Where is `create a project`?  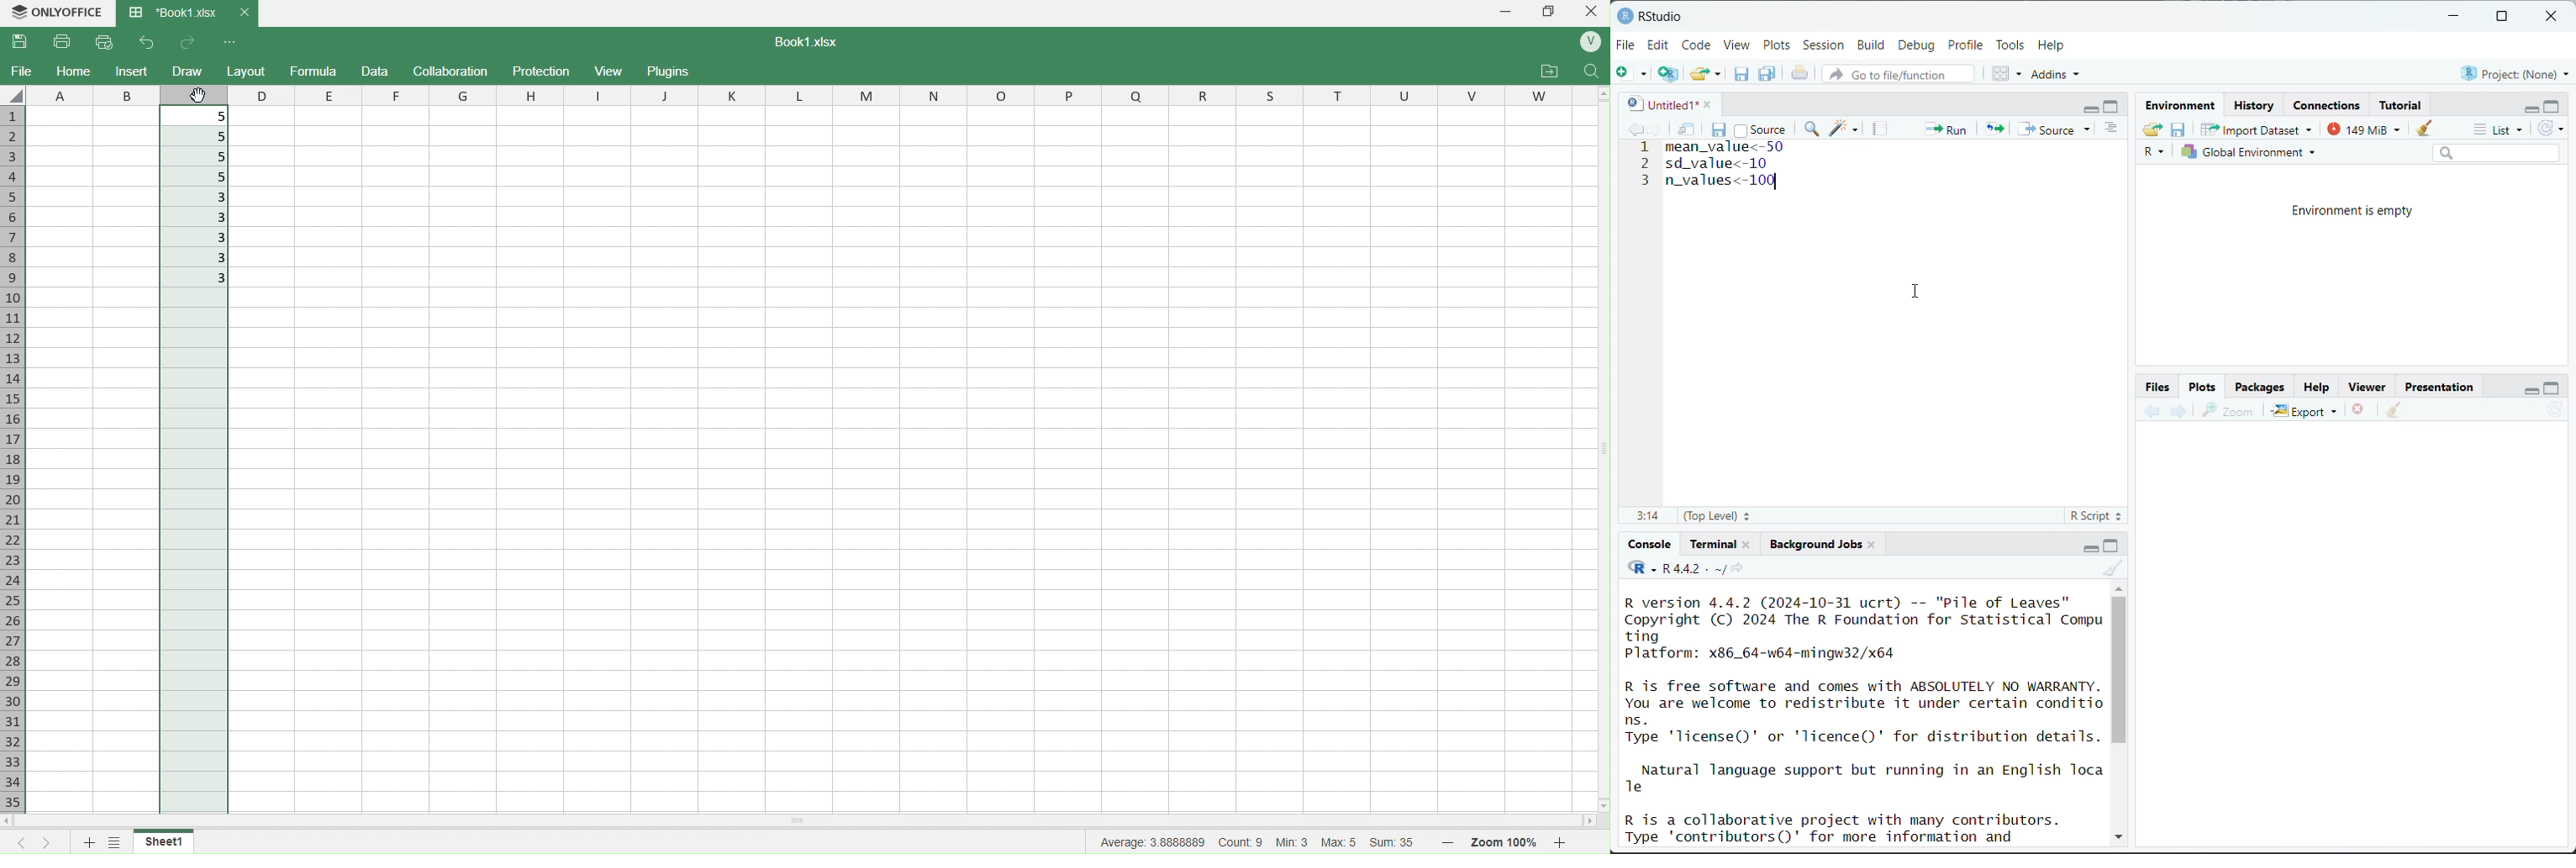
create a project is located at coordinates (1668, 74).